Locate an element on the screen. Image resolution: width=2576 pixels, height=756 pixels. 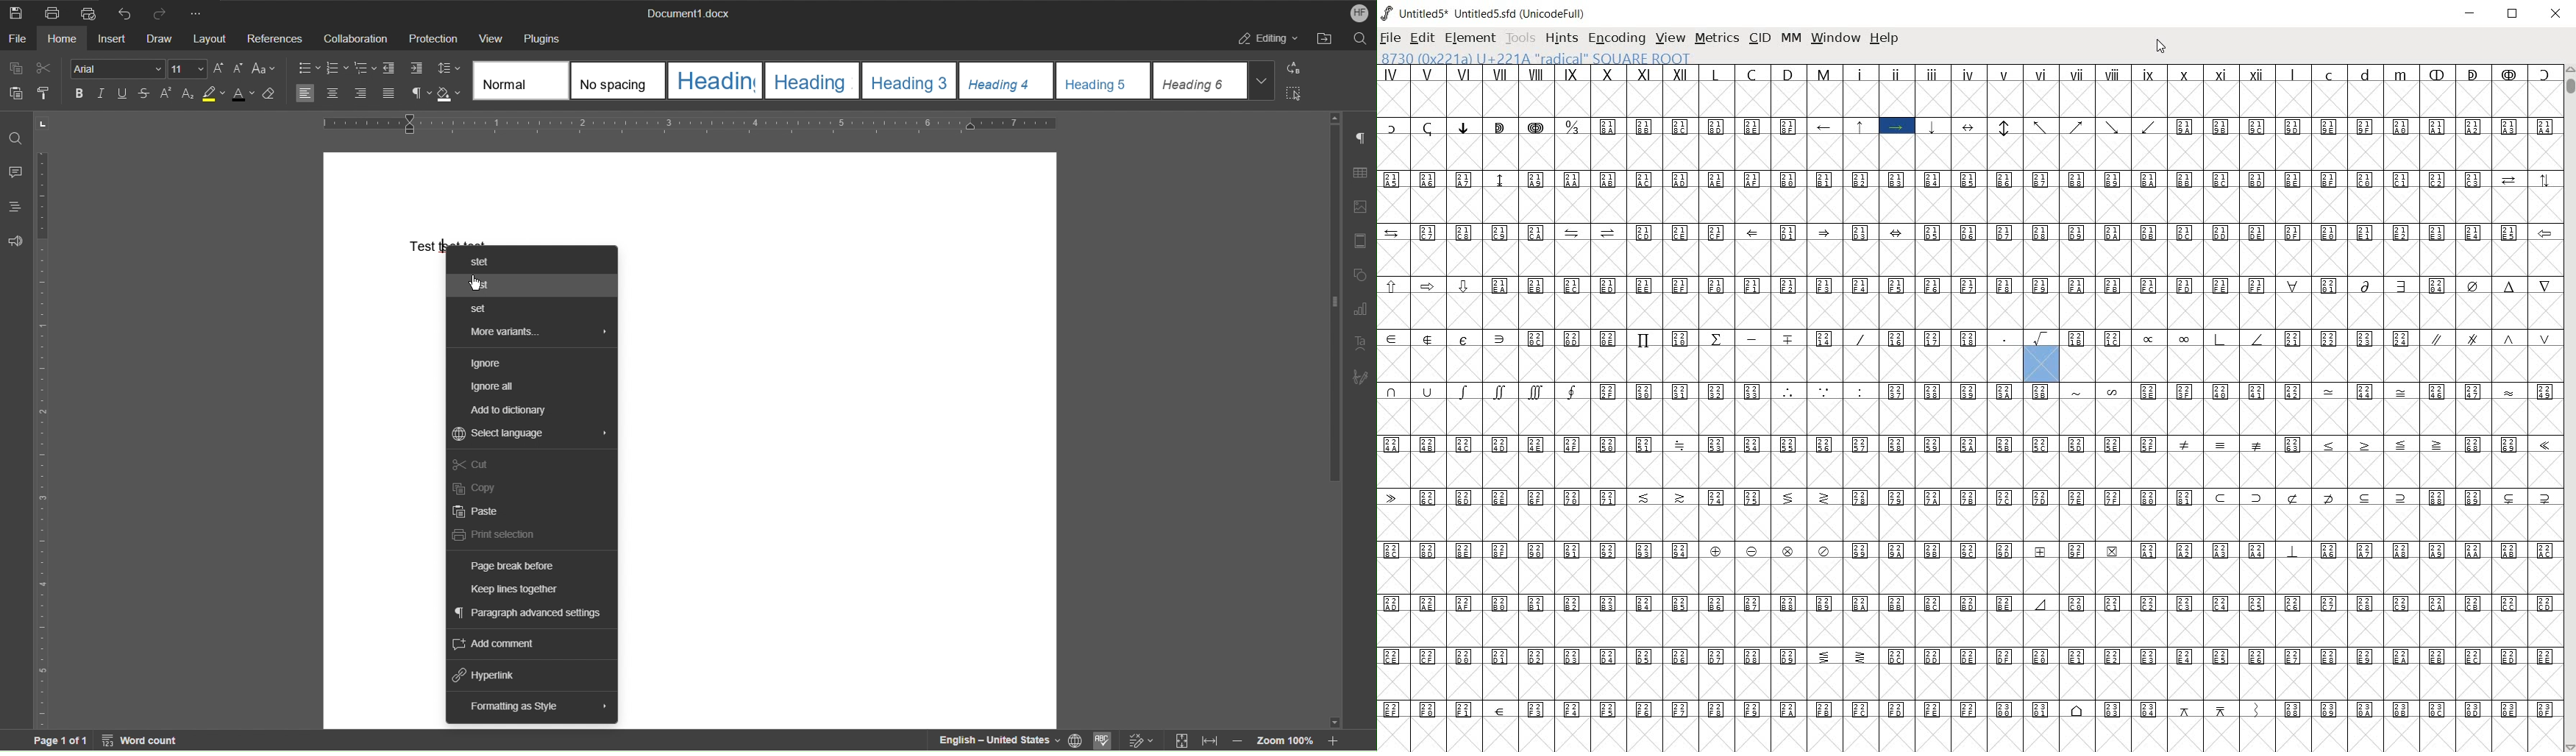
Bullet List is located at coordinates (310, 68).